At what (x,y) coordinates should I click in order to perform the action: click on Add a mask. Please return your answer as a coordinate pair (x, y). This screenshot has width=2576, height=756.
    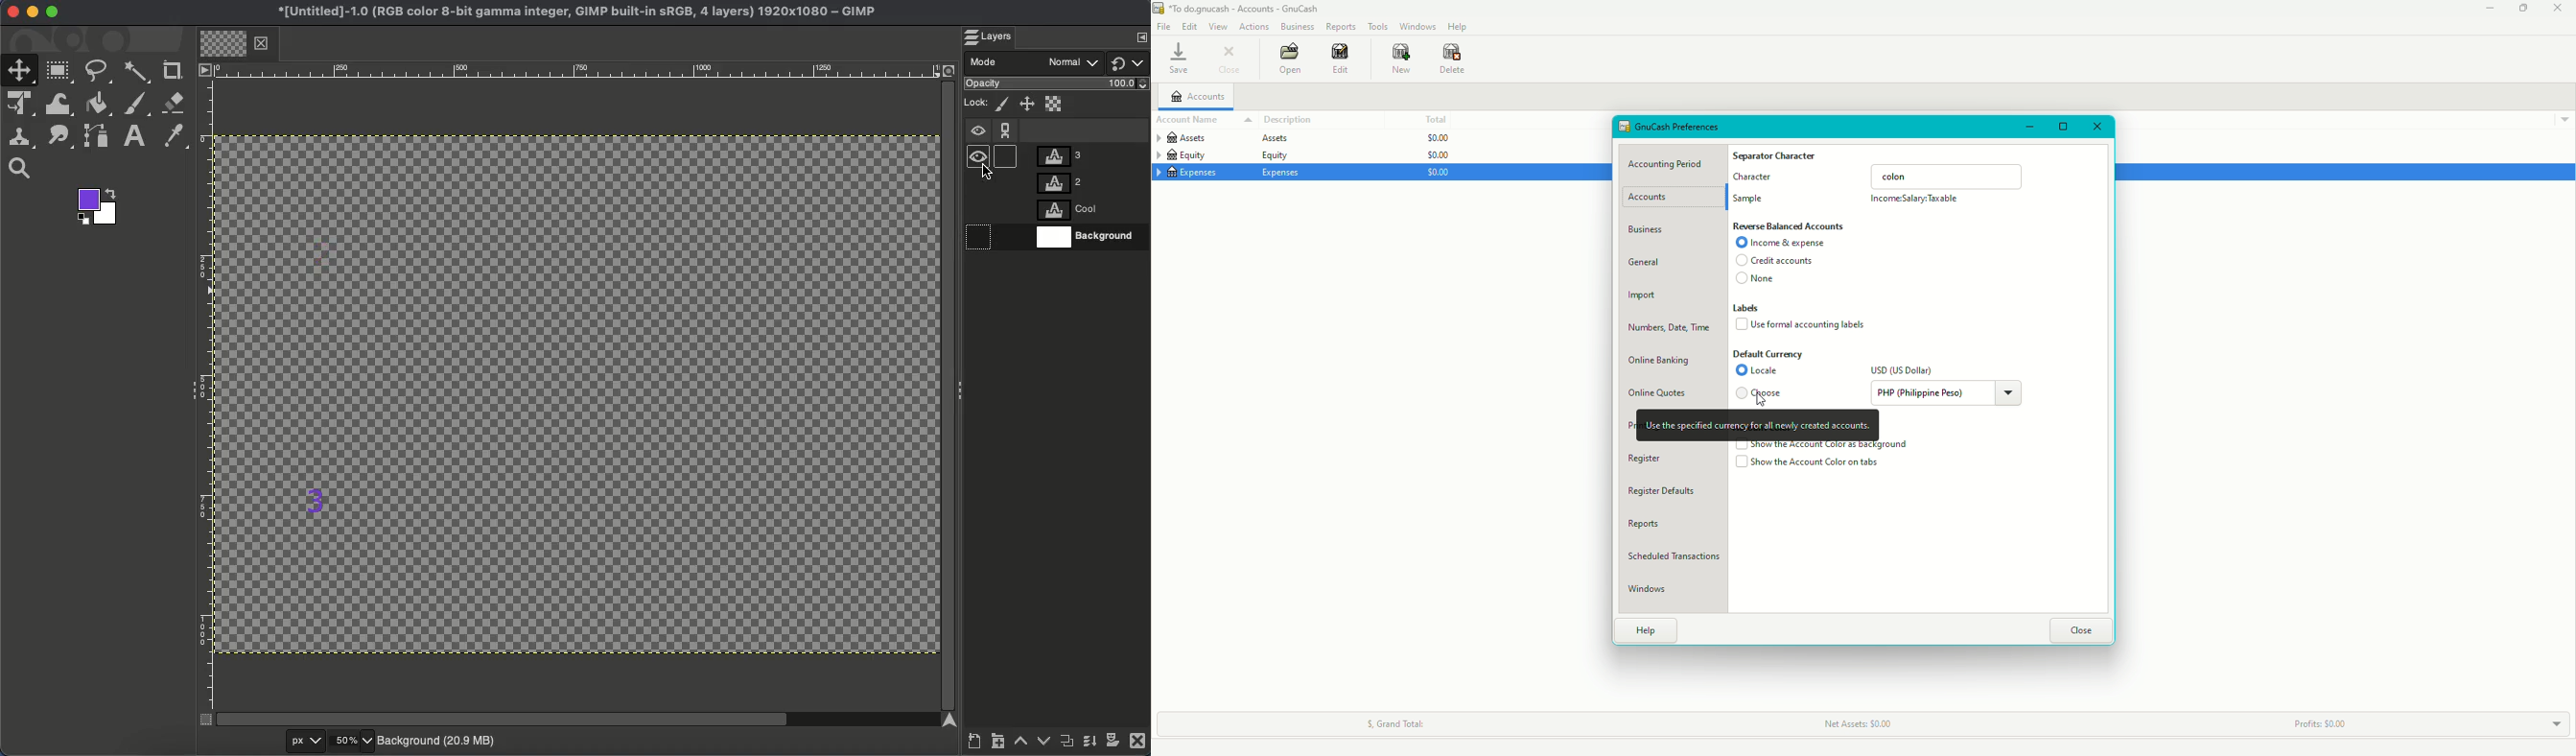
    Looking at the image, I should click on (1112, 744).